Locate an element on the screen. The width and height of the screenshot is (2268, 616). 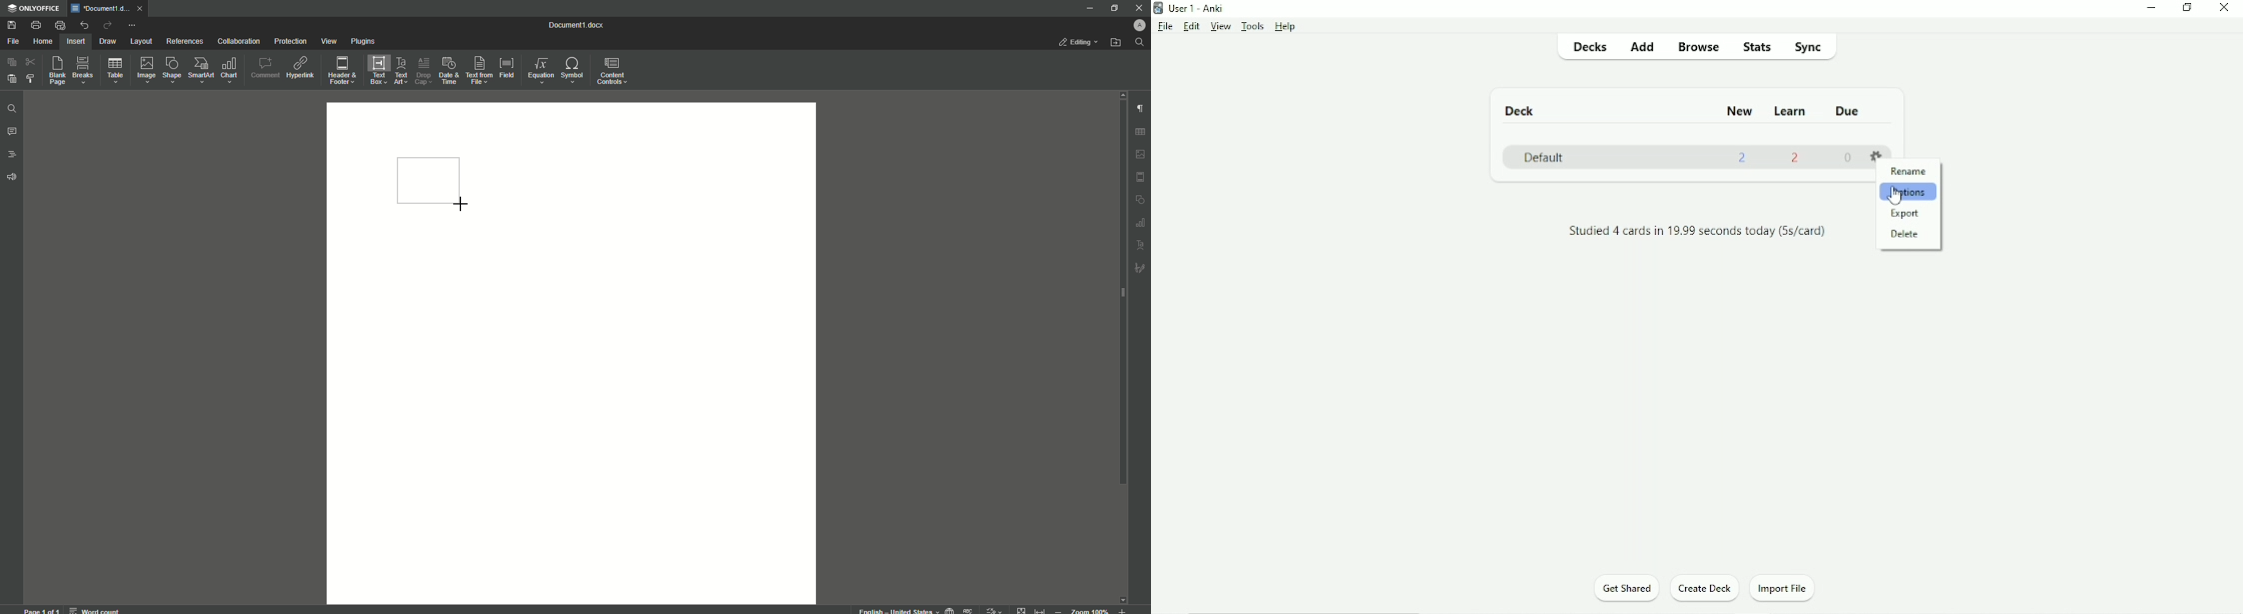
 is located at coordinates (290, 43).